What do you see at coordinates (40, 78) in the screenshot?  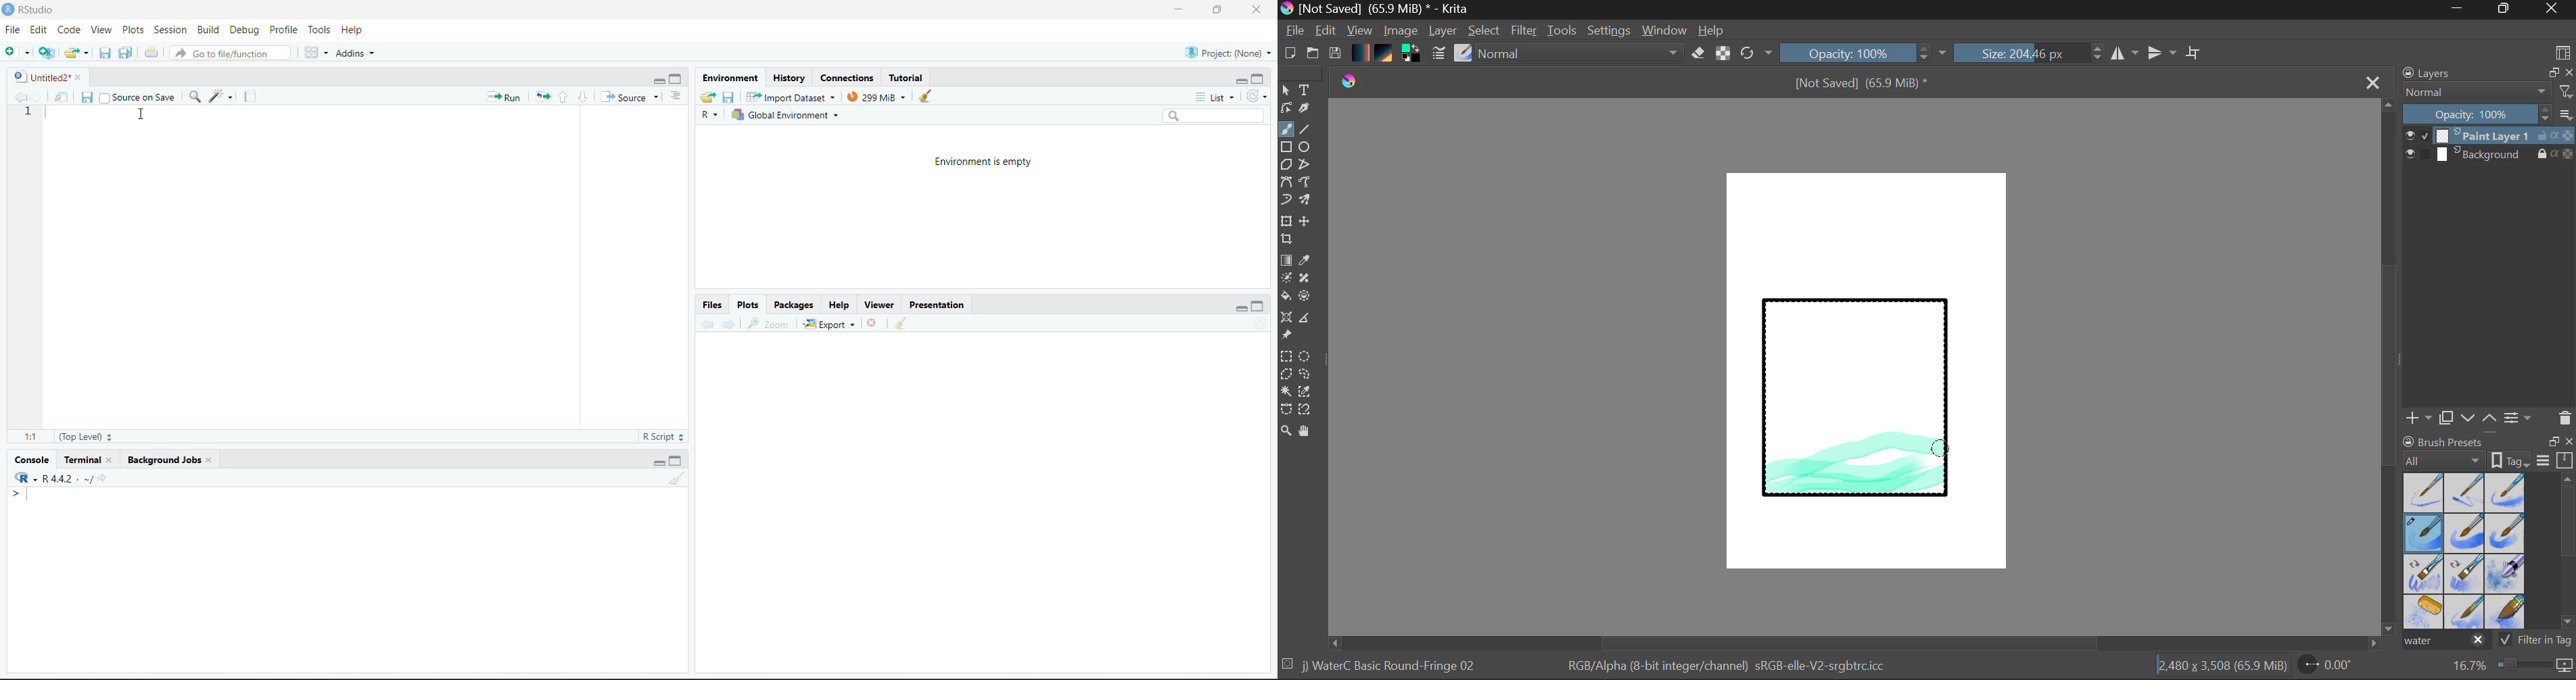 I see `Untitled2*` at bounding box center [40, 78].